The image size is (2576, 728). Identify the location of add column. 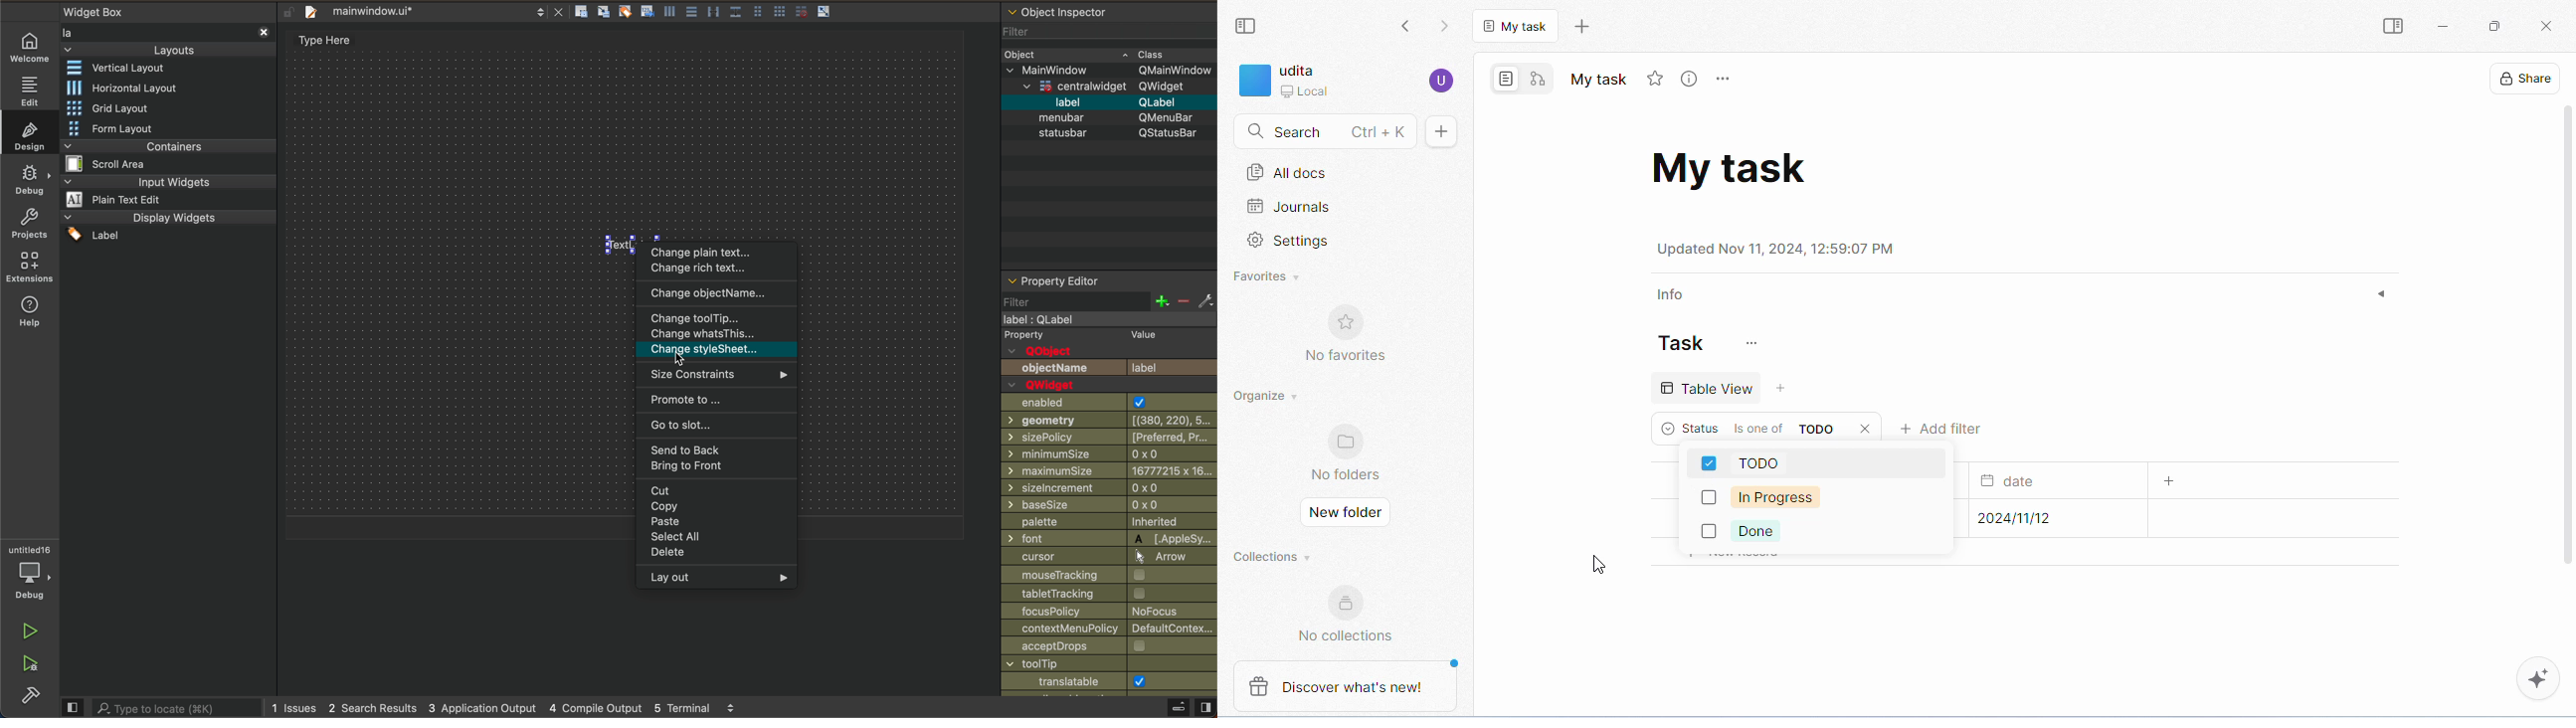
(2172, 483).